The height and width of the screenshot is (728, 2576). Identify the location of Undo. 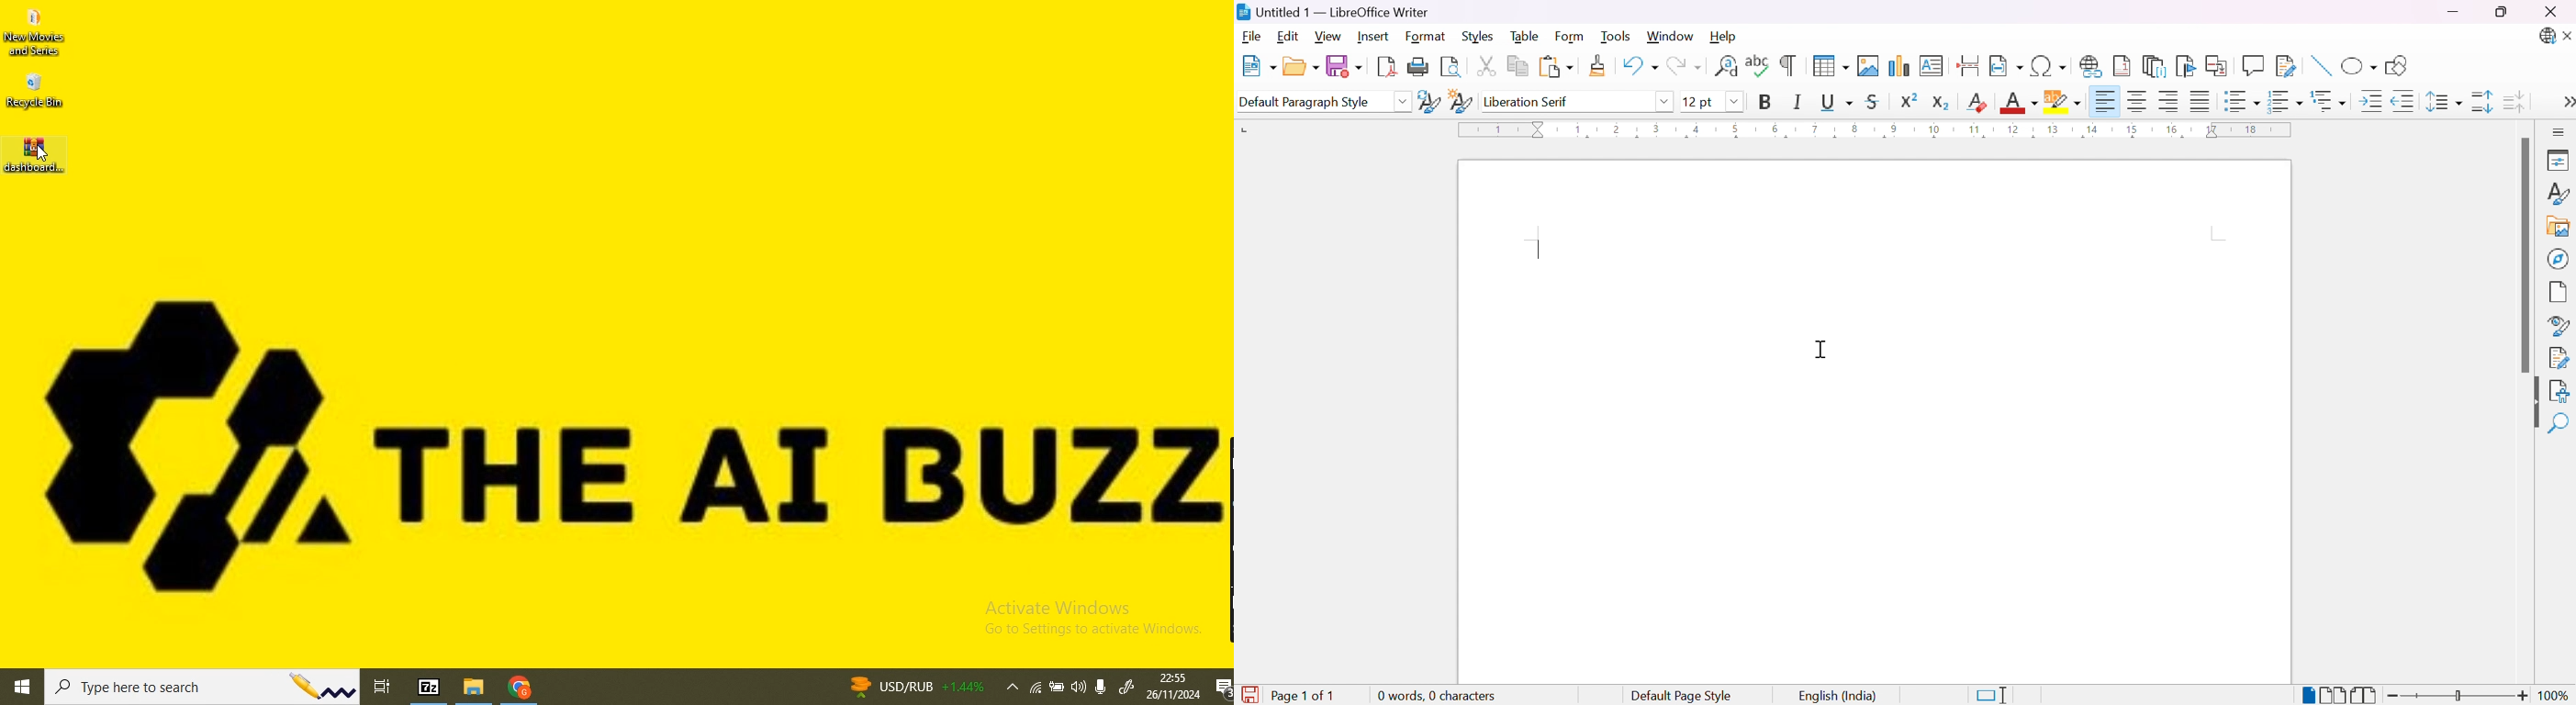
(1639, 69).